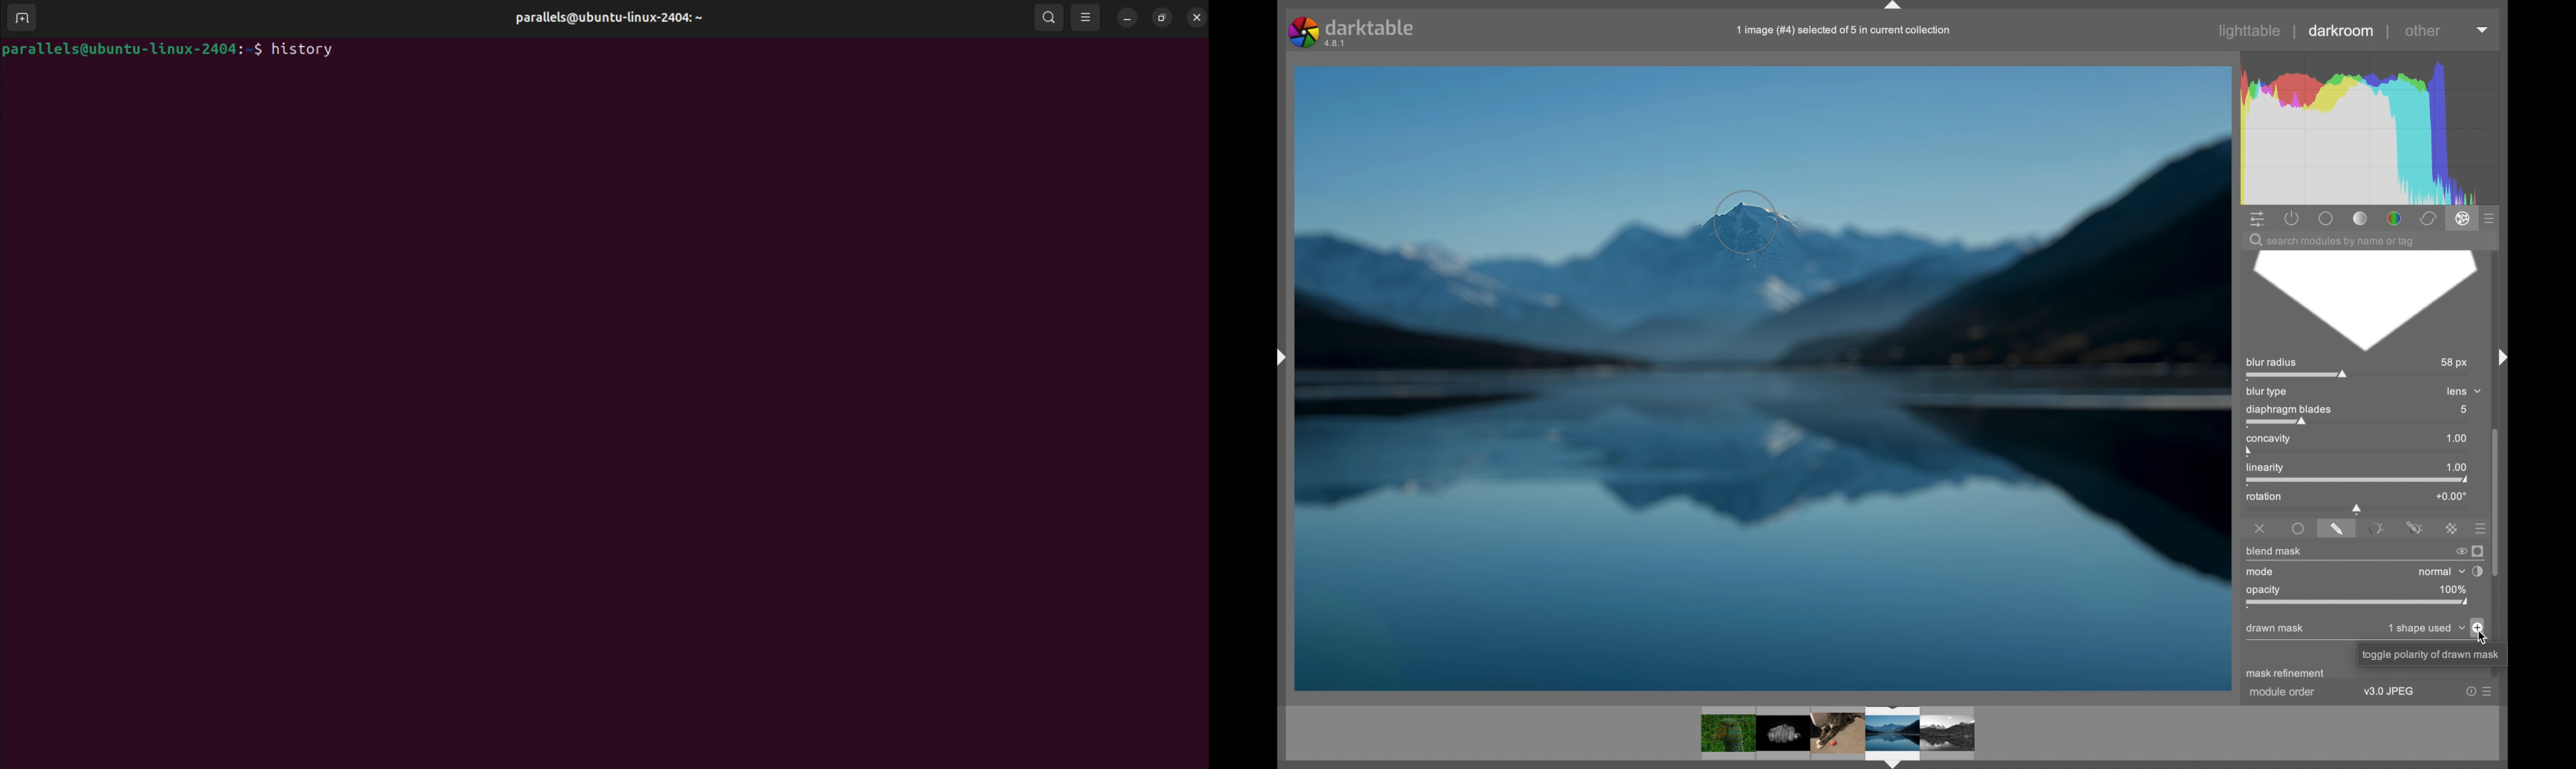 This screenshot has height=784, width=2576. I want to click on 1 image (#4) selected of 5 in current collection, so click(1843, 28).